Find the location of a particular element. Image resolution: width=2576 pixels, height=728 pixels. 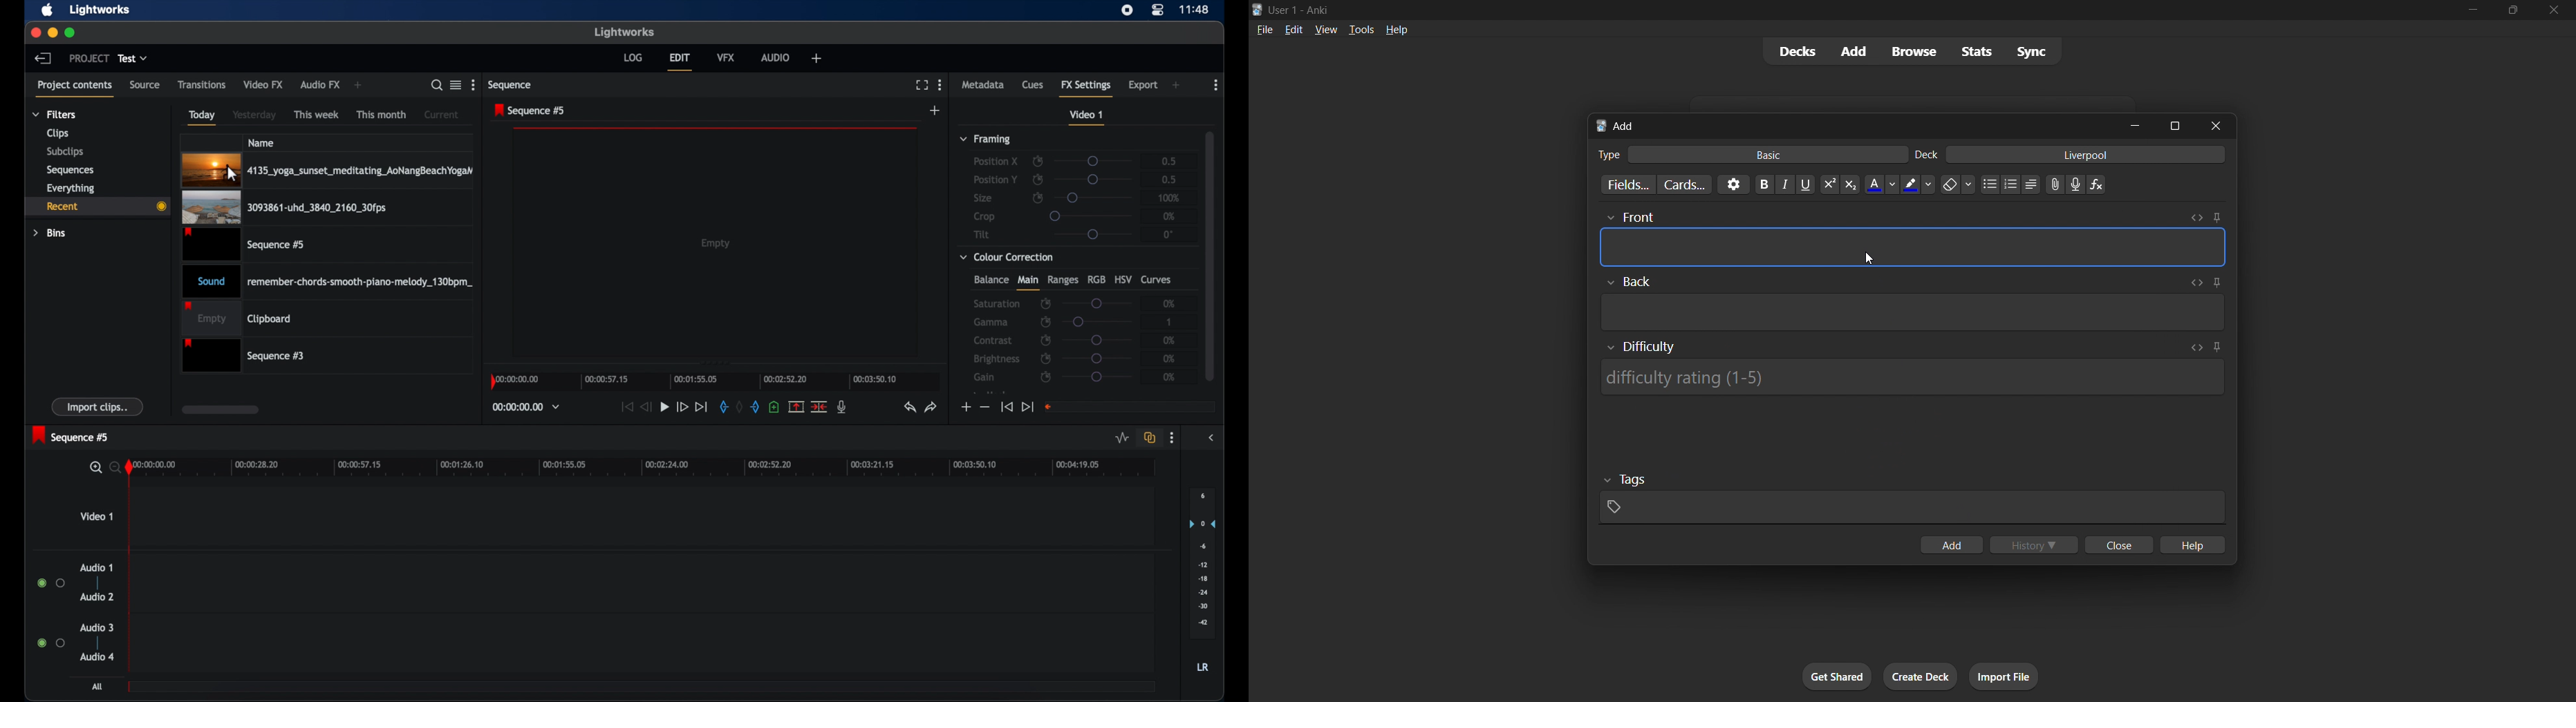

help is located at coordinates (1397, 30).